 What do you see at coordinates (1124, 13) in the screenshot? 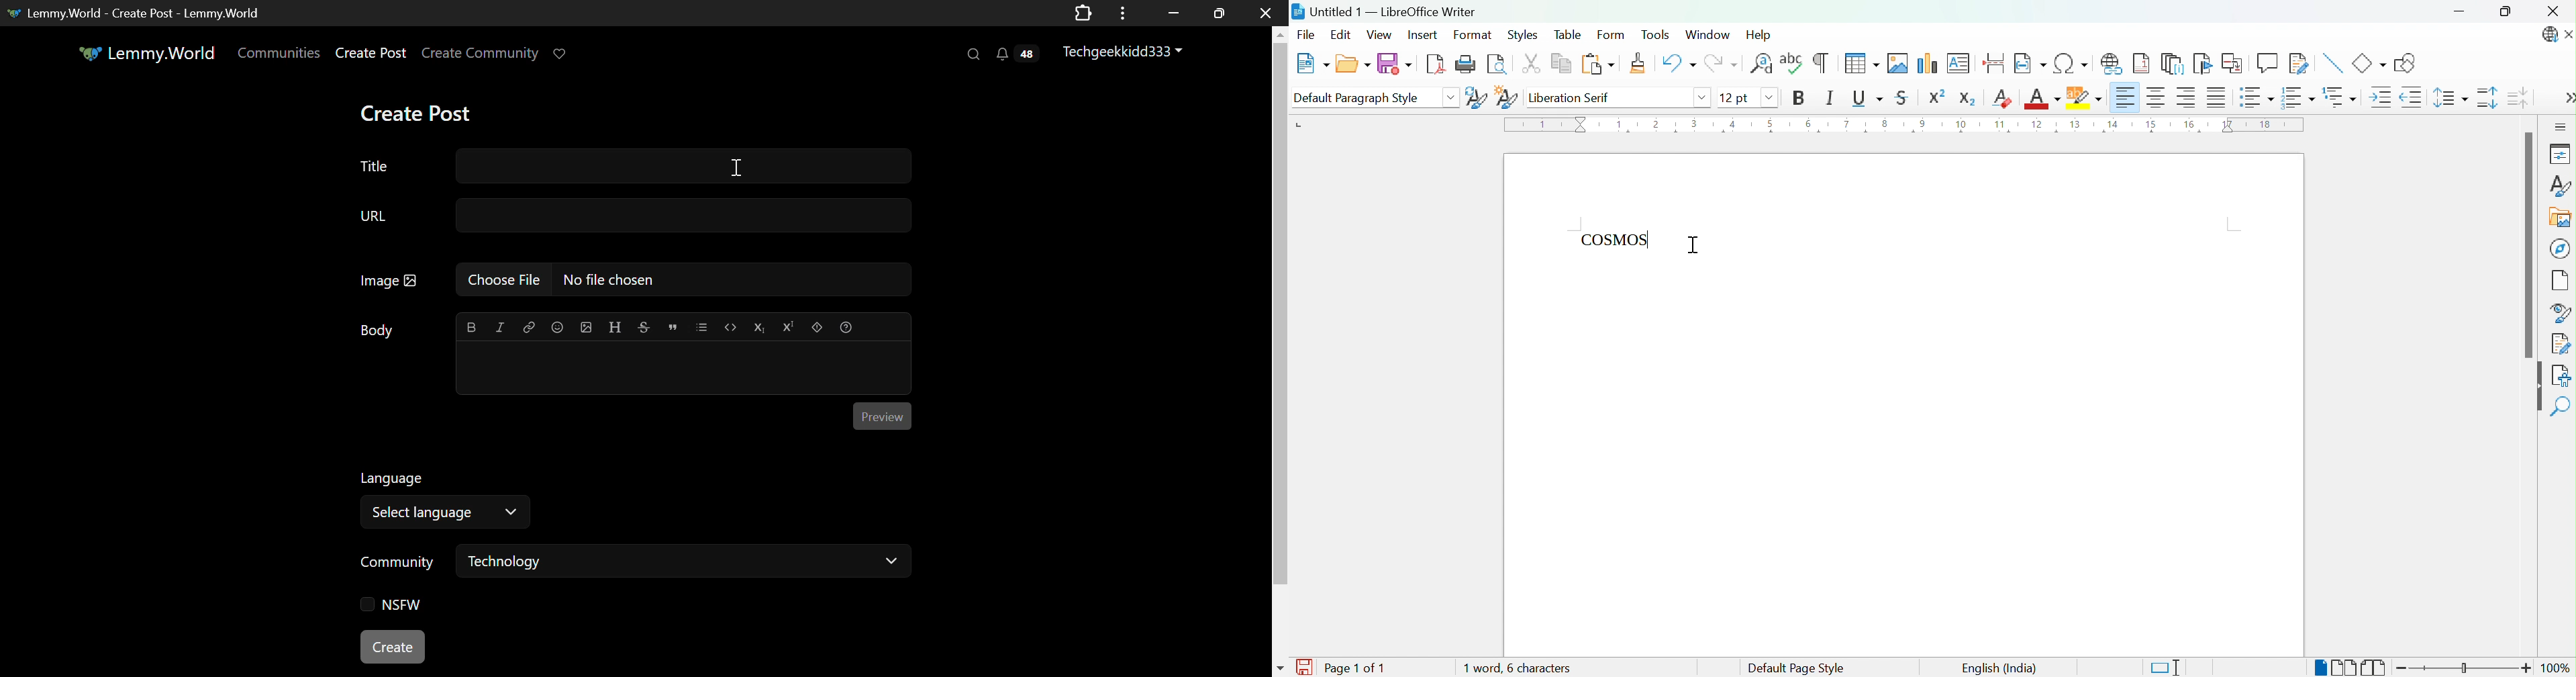
I see `Application Menu` at bounding box center [1124, 13].